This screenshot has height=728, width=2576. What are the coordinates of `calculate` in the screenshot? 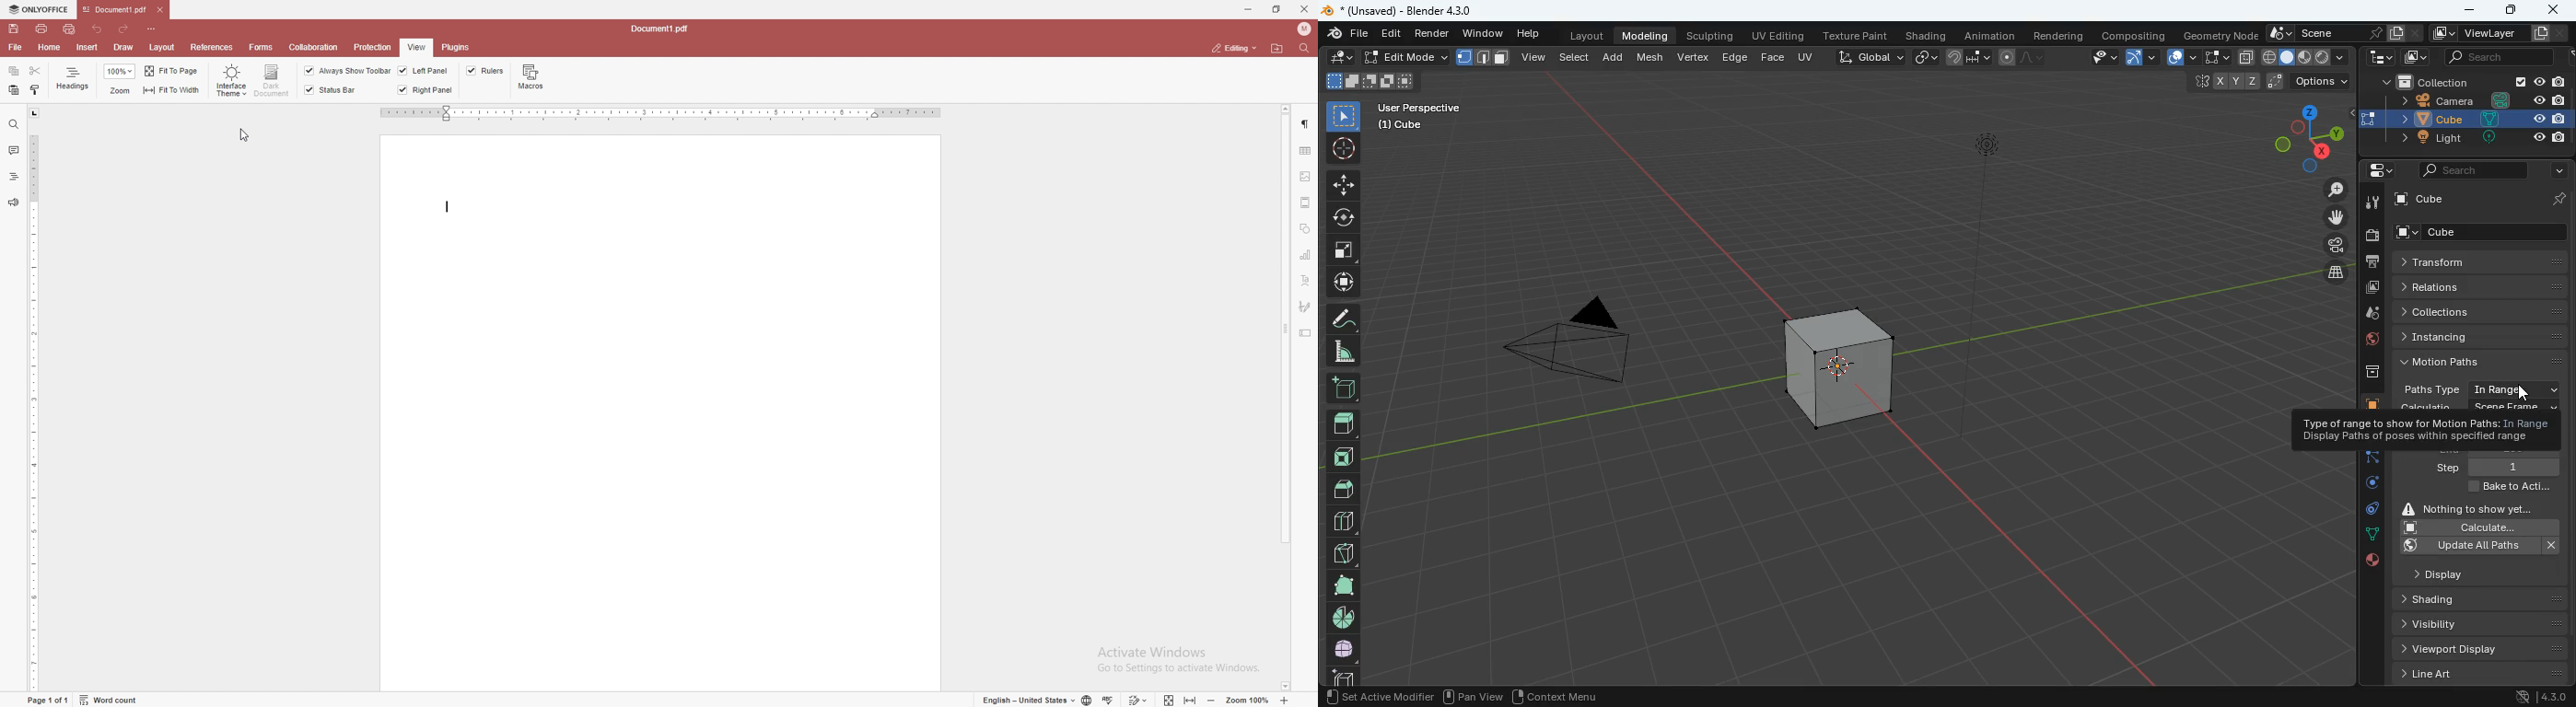 It's located at (2477, 527).